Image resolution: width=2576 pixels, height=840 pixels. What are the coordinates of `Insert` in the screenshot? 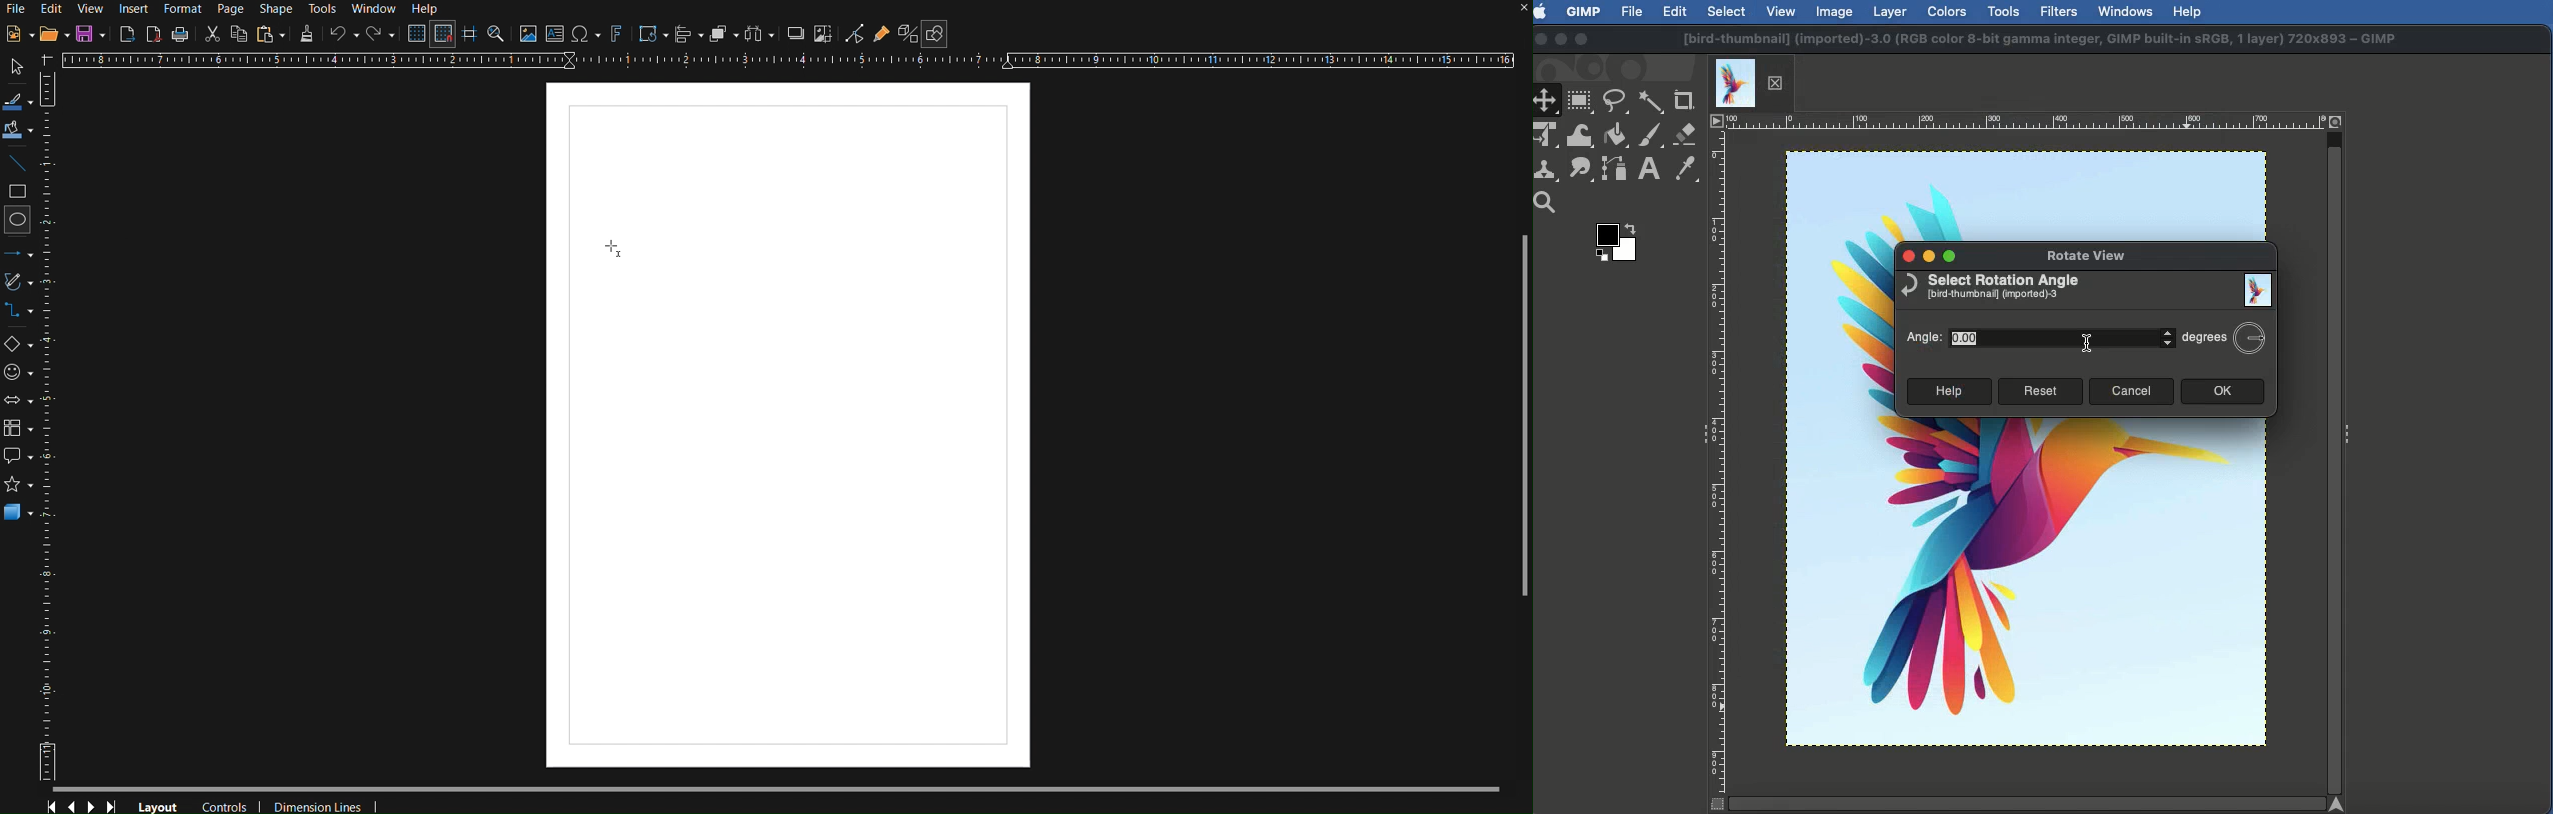 It's located at (136, 9).